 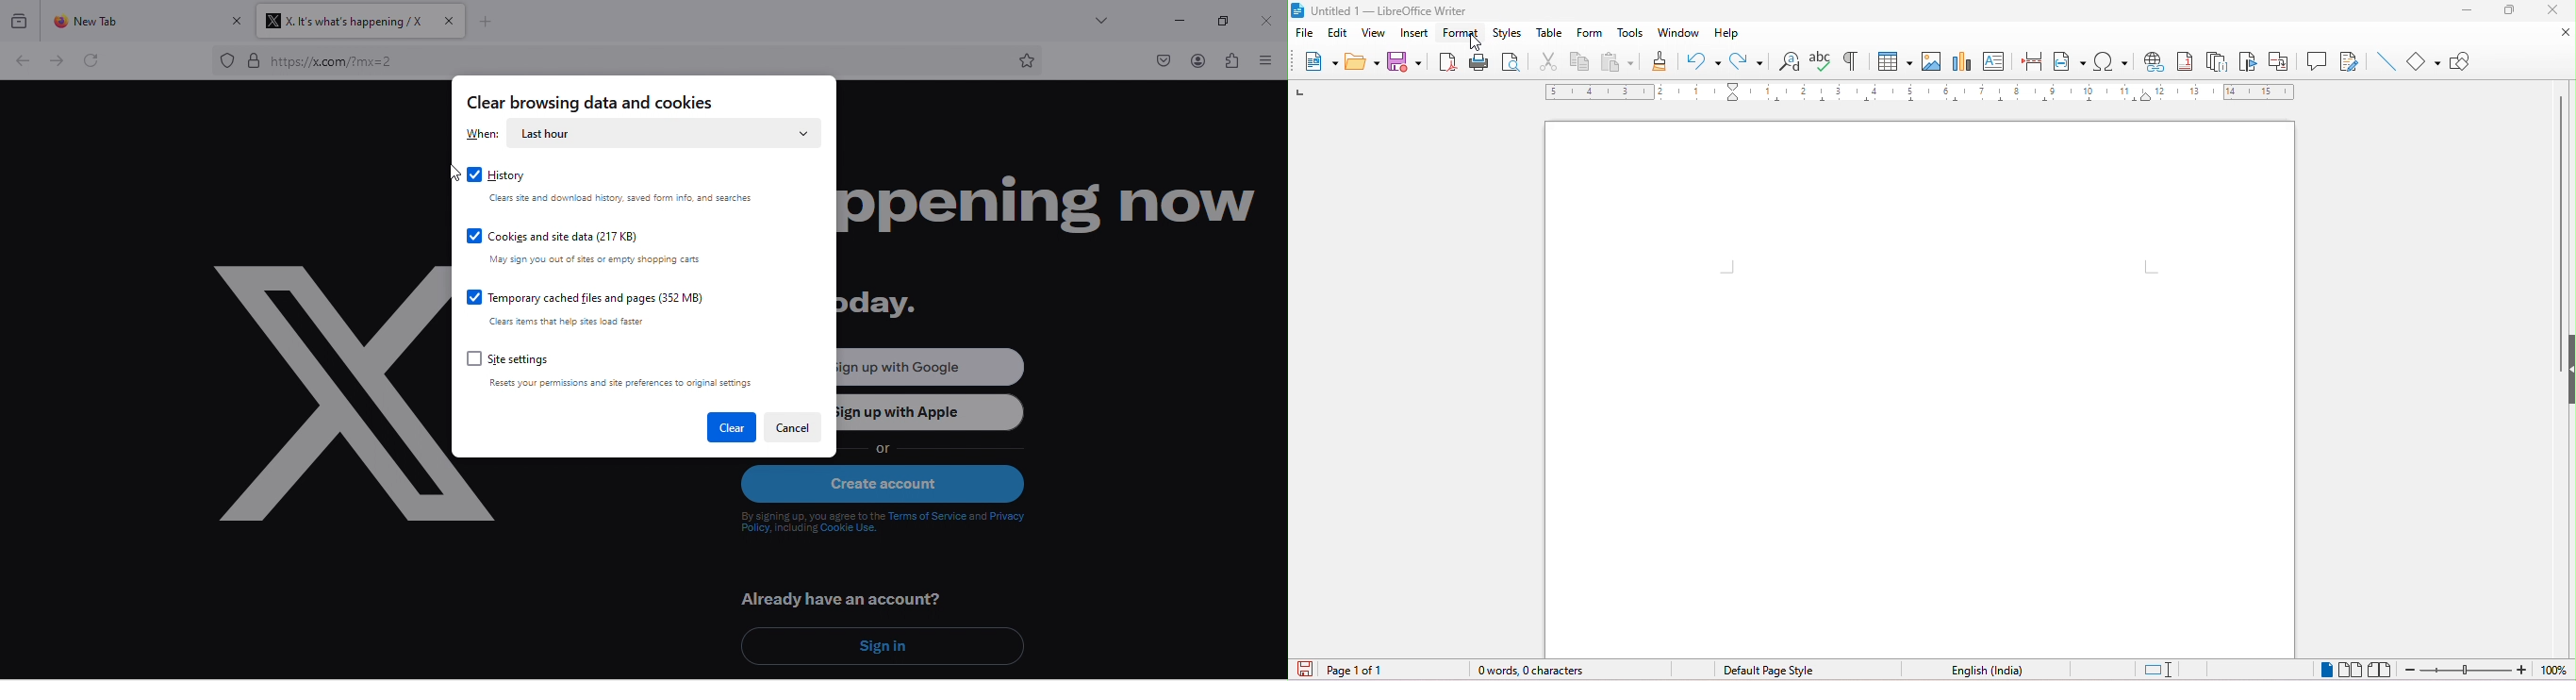 I want to click on toggle formatting marks, so click(x=1850, y=59).